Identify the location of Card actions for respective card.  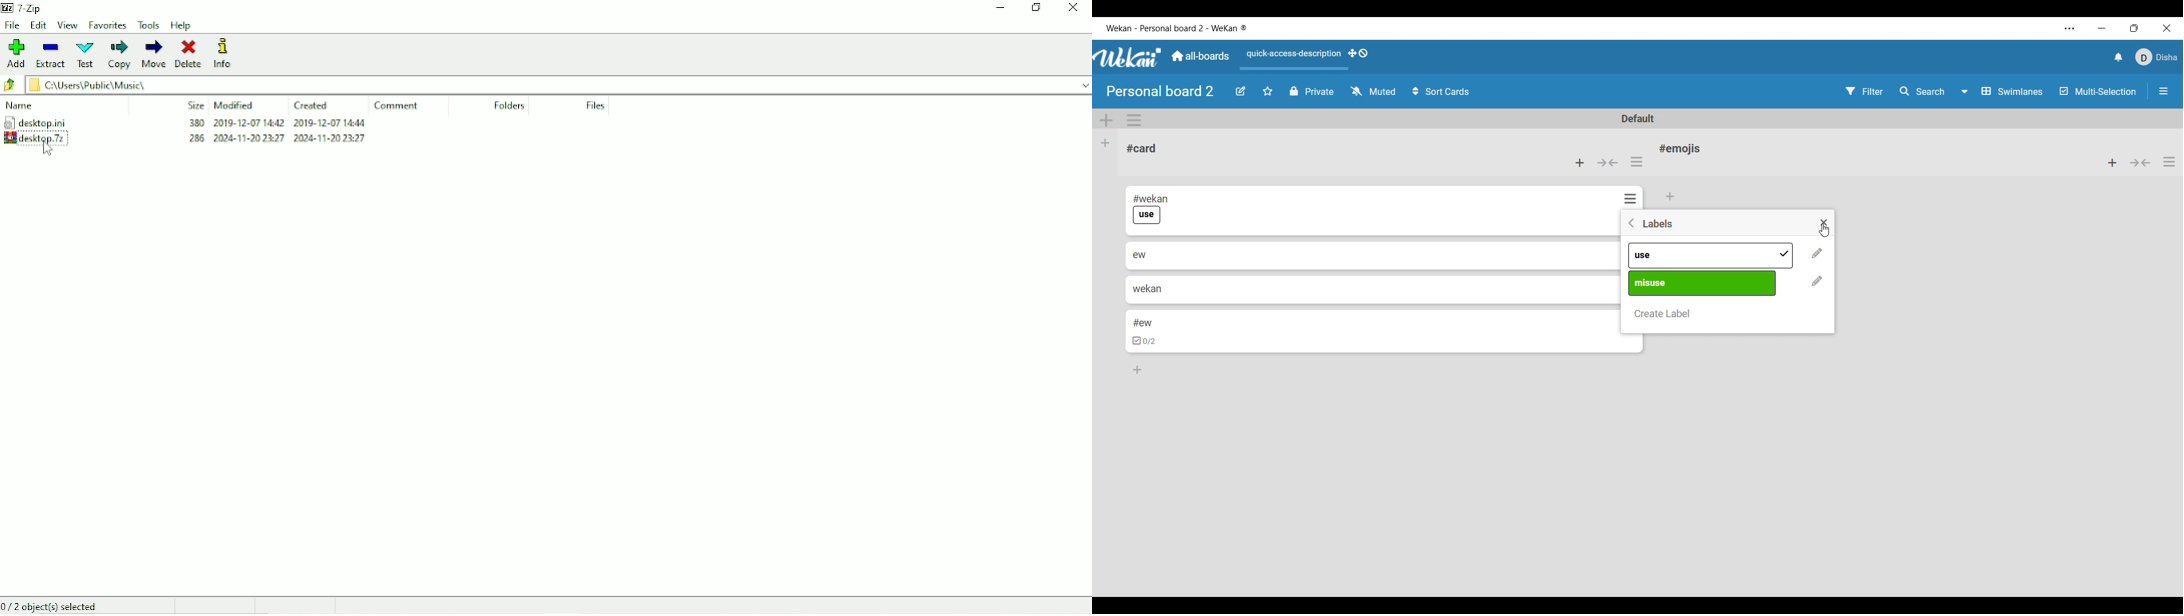
(1632, 198).